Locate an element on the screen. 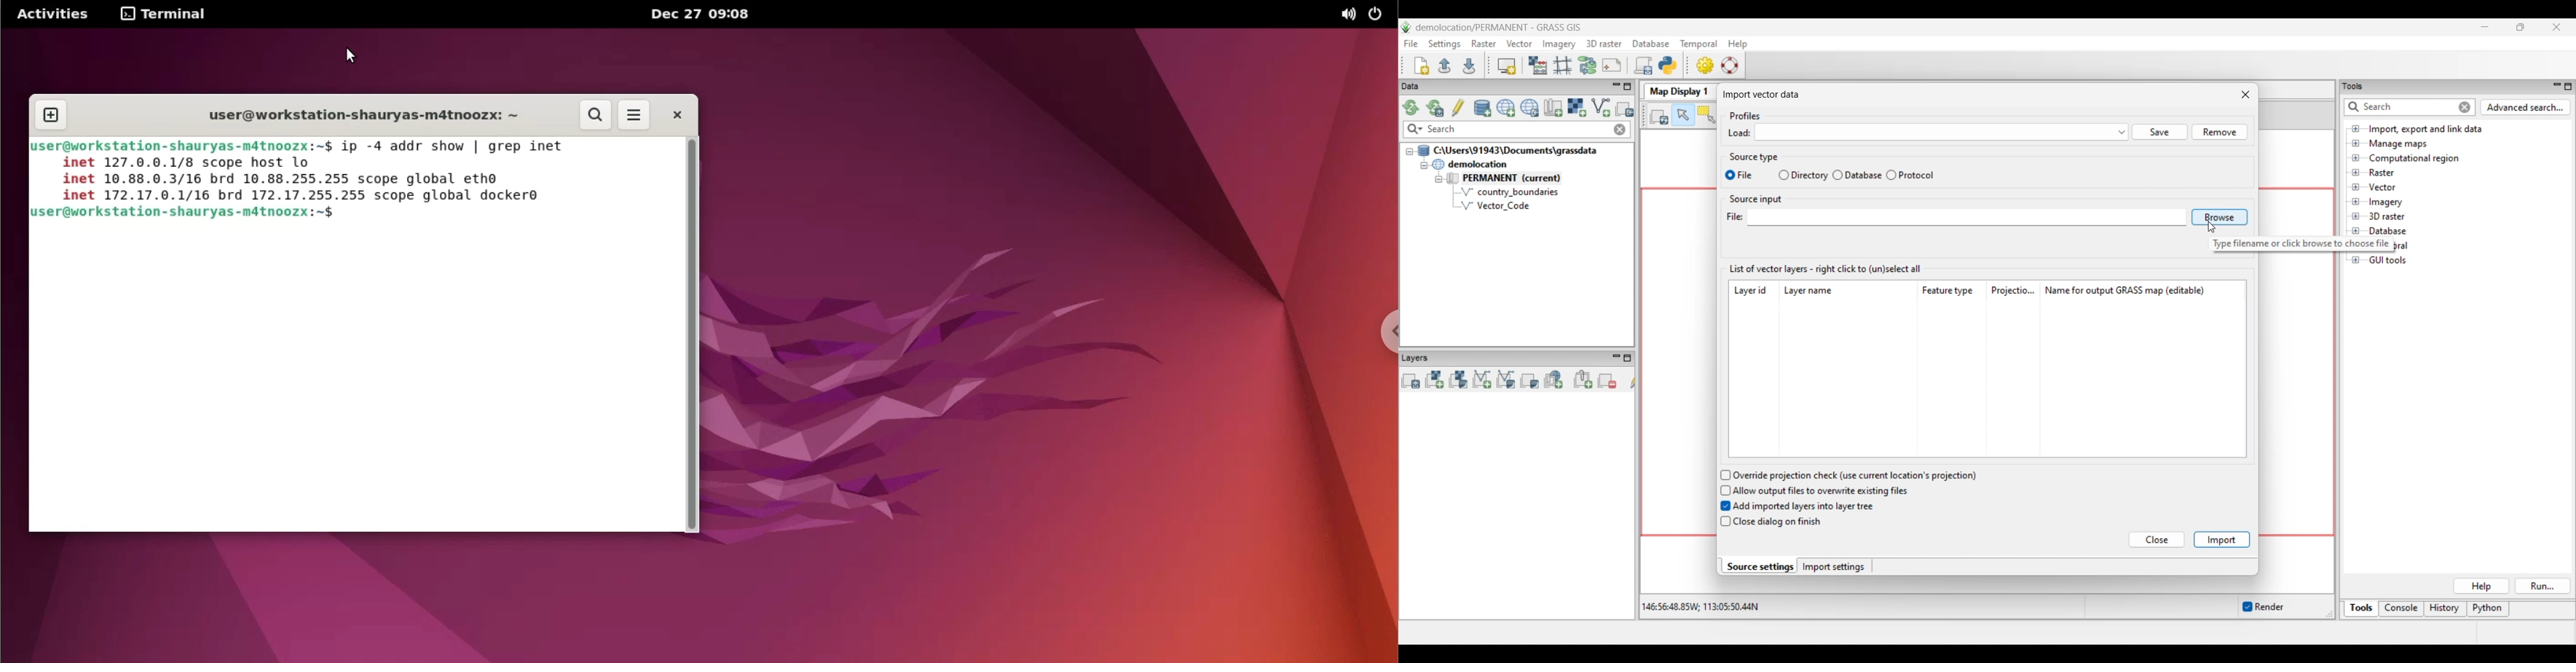 Image resolution: width=2576 pixels, height=672 pixels. close is located at coordinates (677, 117).